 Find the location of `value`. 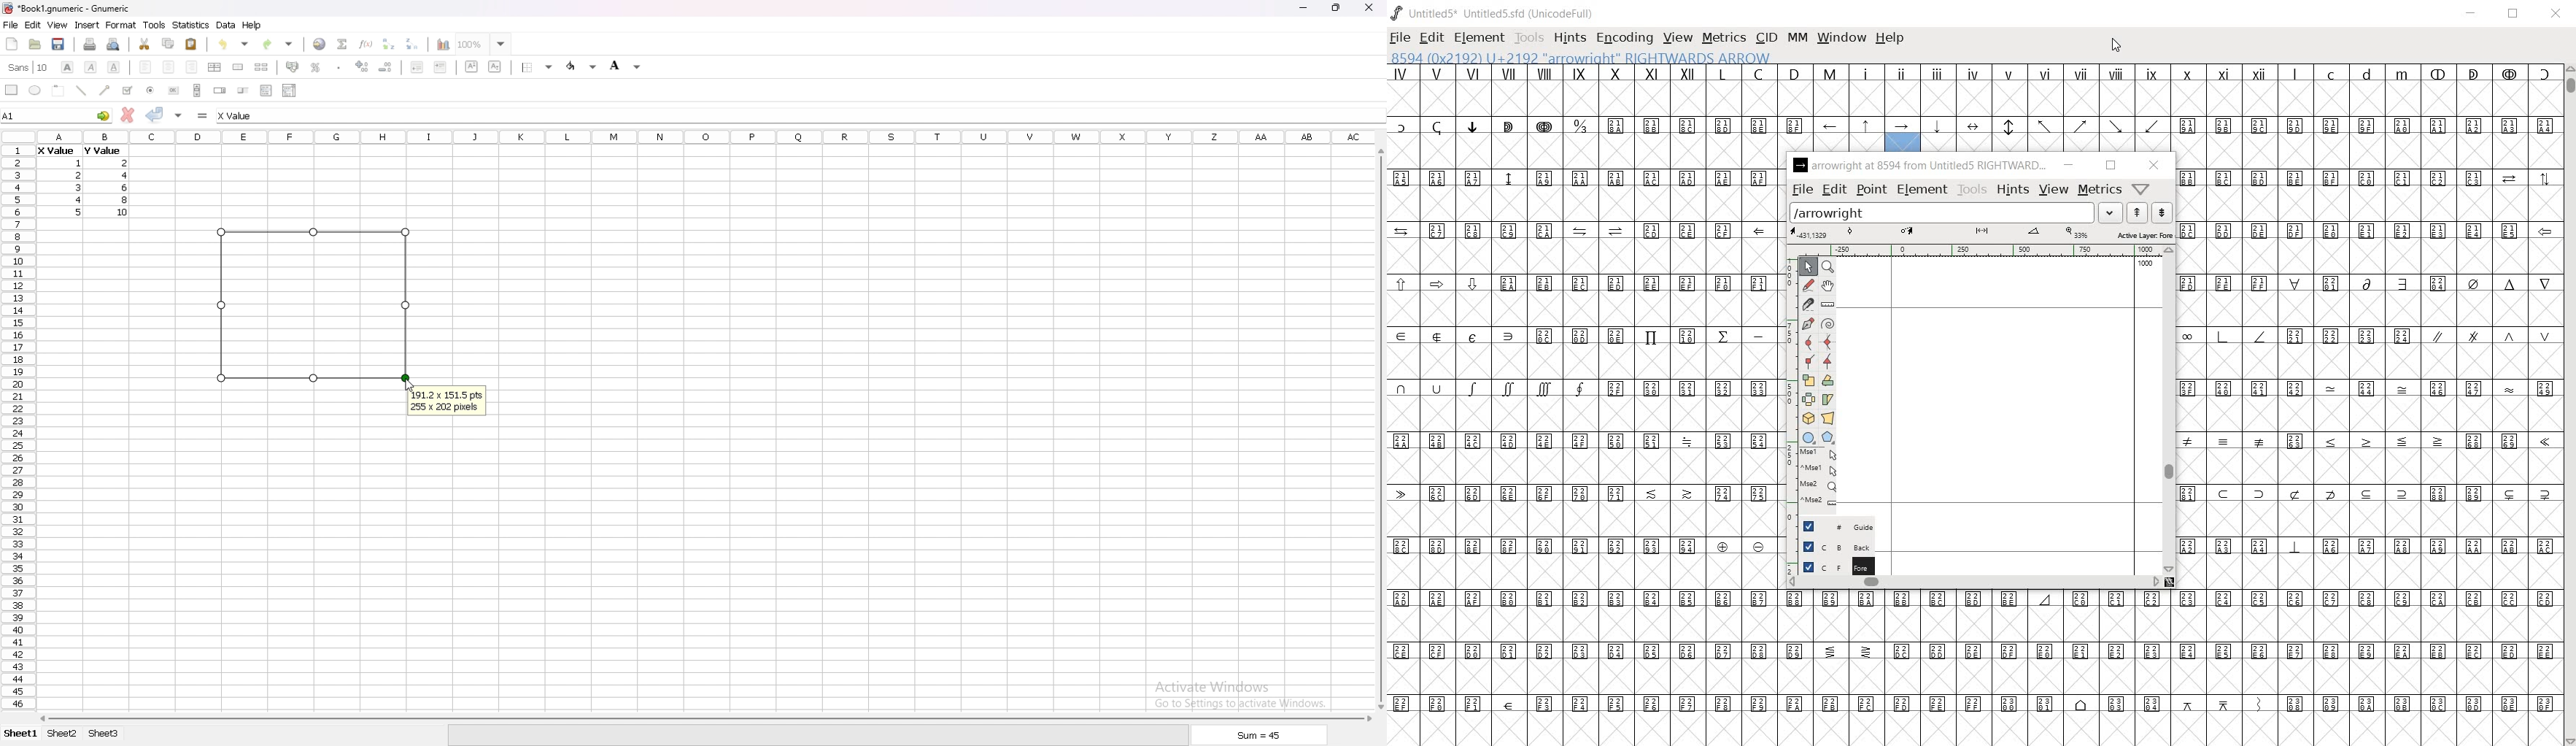

value is located at coordinates (80, 200).